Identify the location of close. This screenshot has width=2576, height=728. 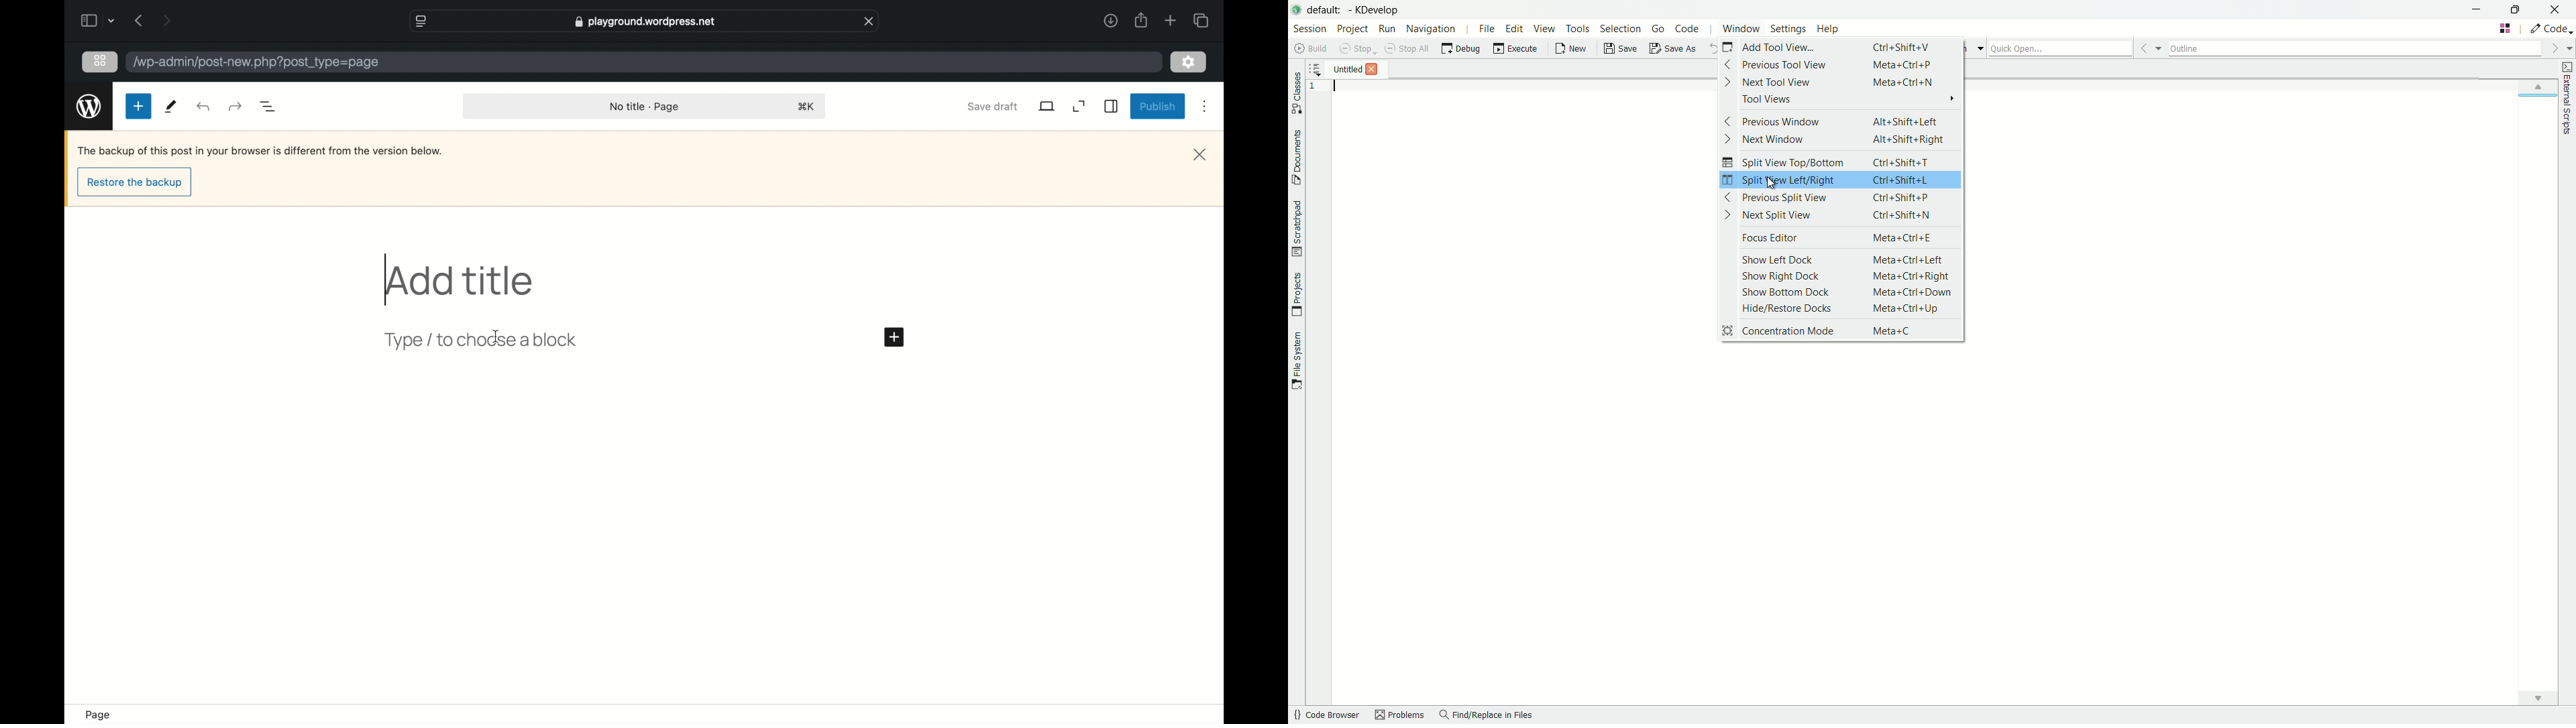
(1200, 155).